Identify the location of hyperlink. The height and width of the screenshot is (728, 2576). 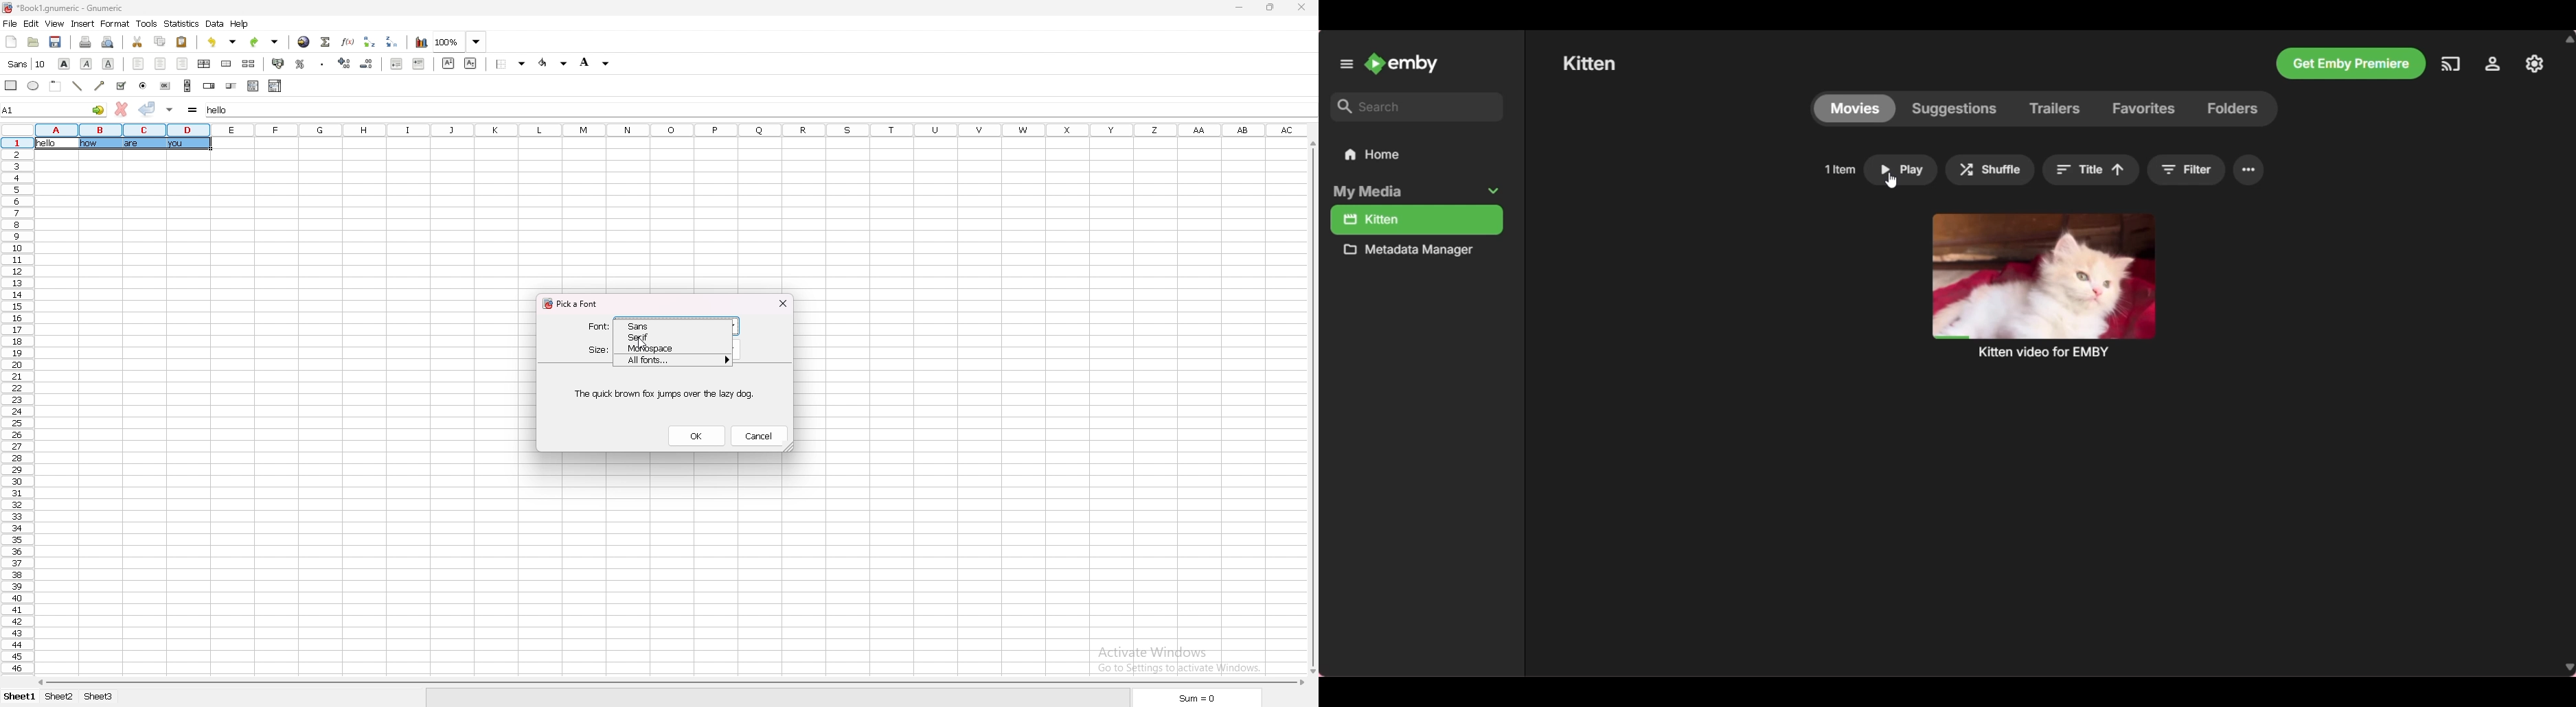
(304, 41).